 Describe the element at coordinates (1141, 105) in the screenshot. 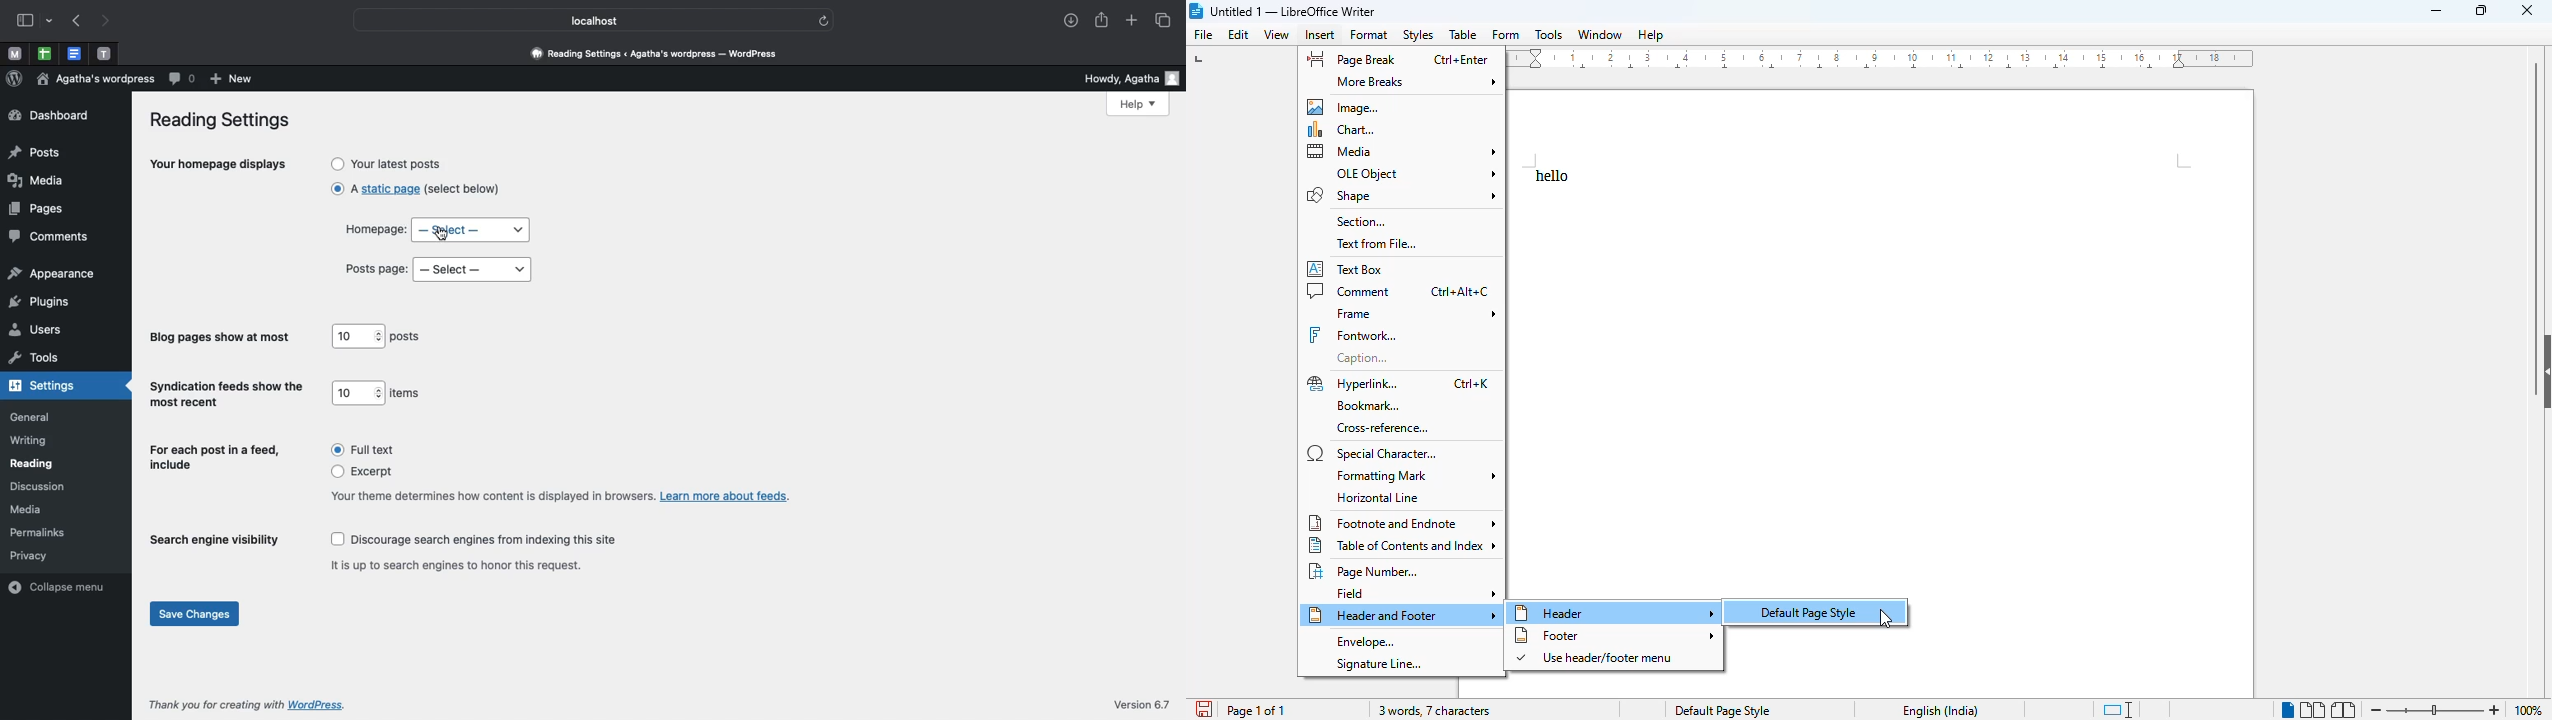

I see `Help` at that location.